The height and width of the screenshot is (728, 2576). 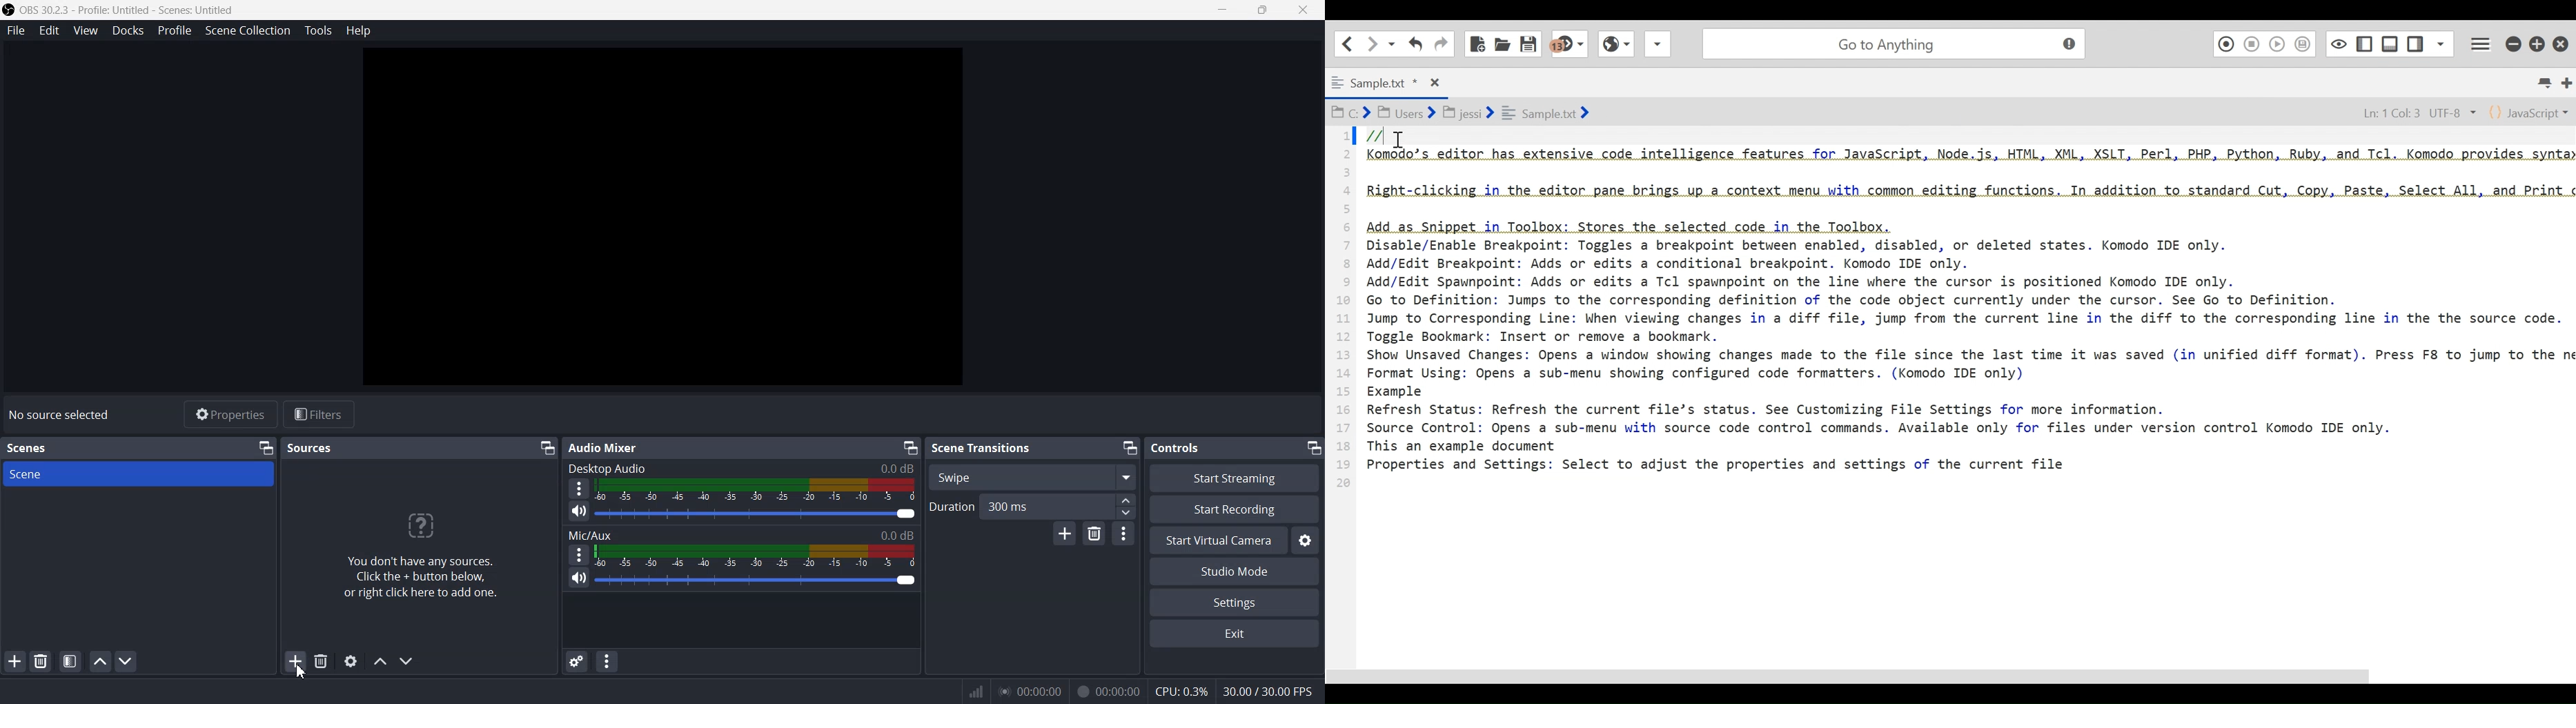 I want to click on 30.00/30.000 FPS, so click(x=1266, y=691).